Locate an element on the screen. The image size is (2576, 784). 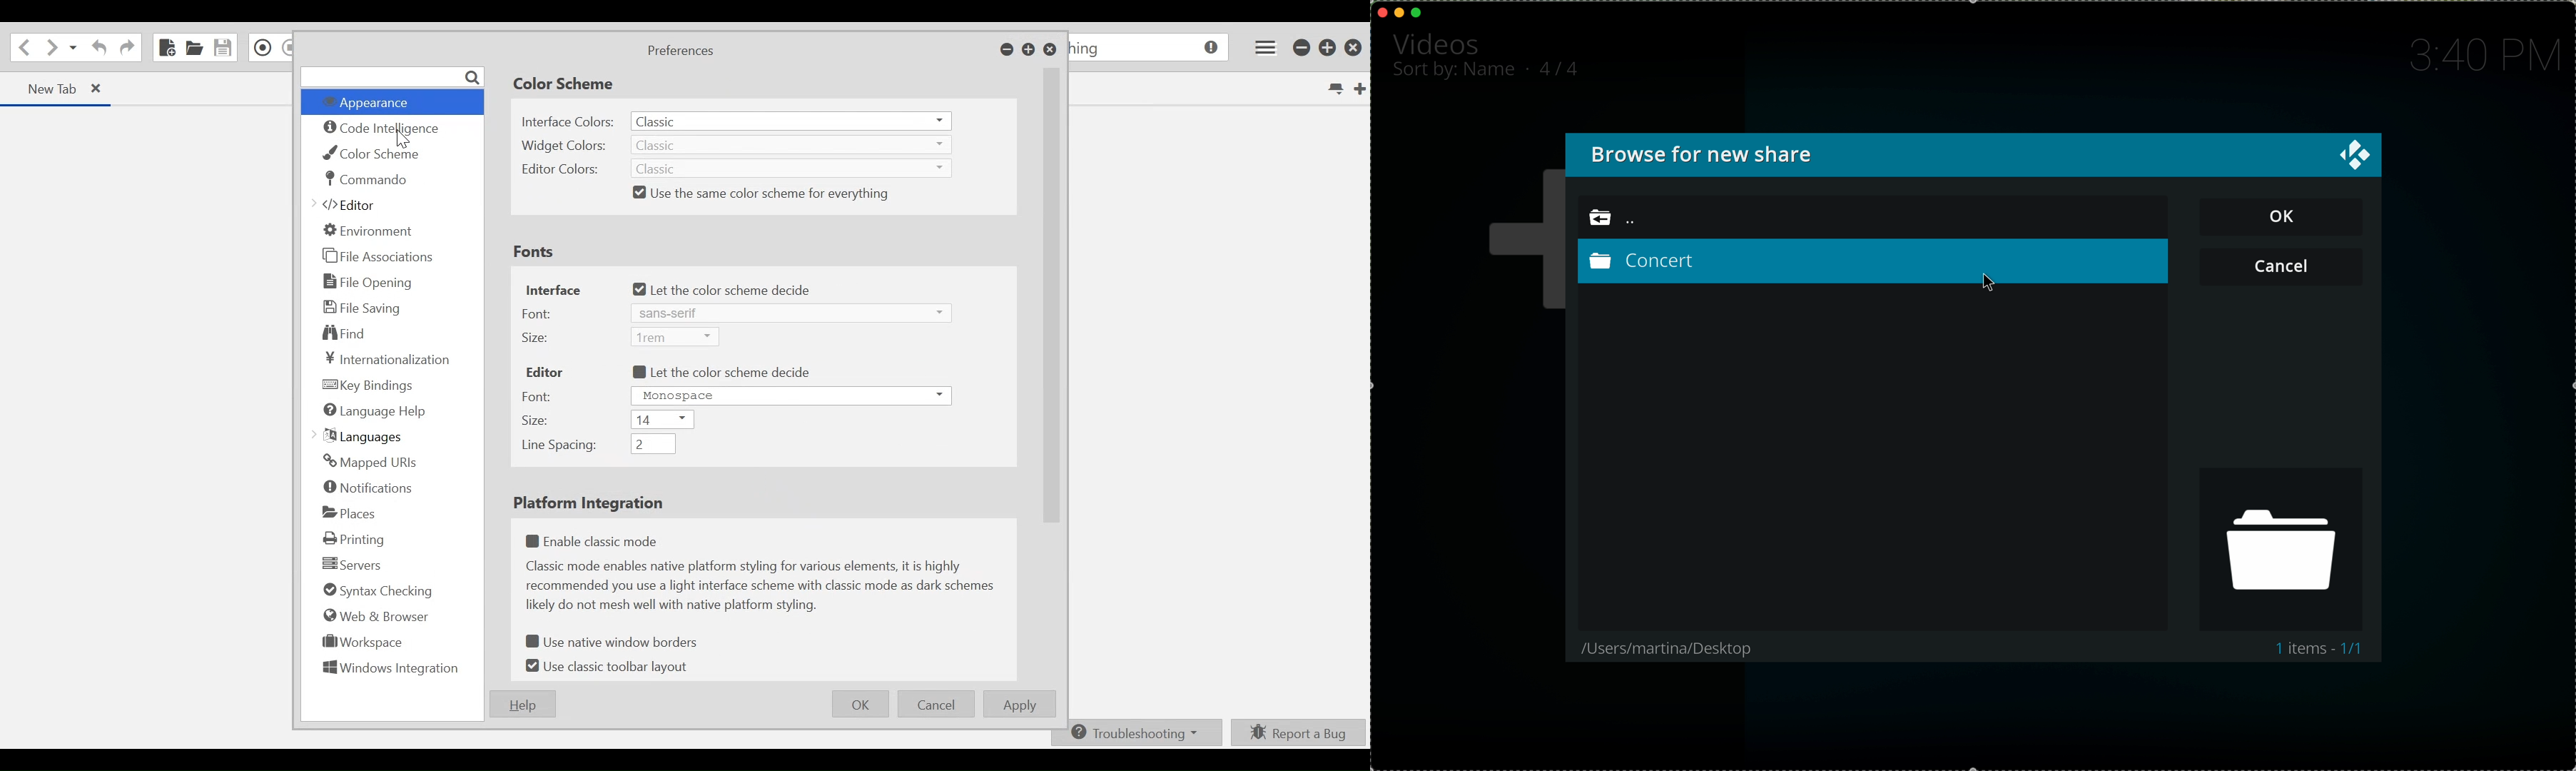
minimise is located at coordinates (1399, 12).